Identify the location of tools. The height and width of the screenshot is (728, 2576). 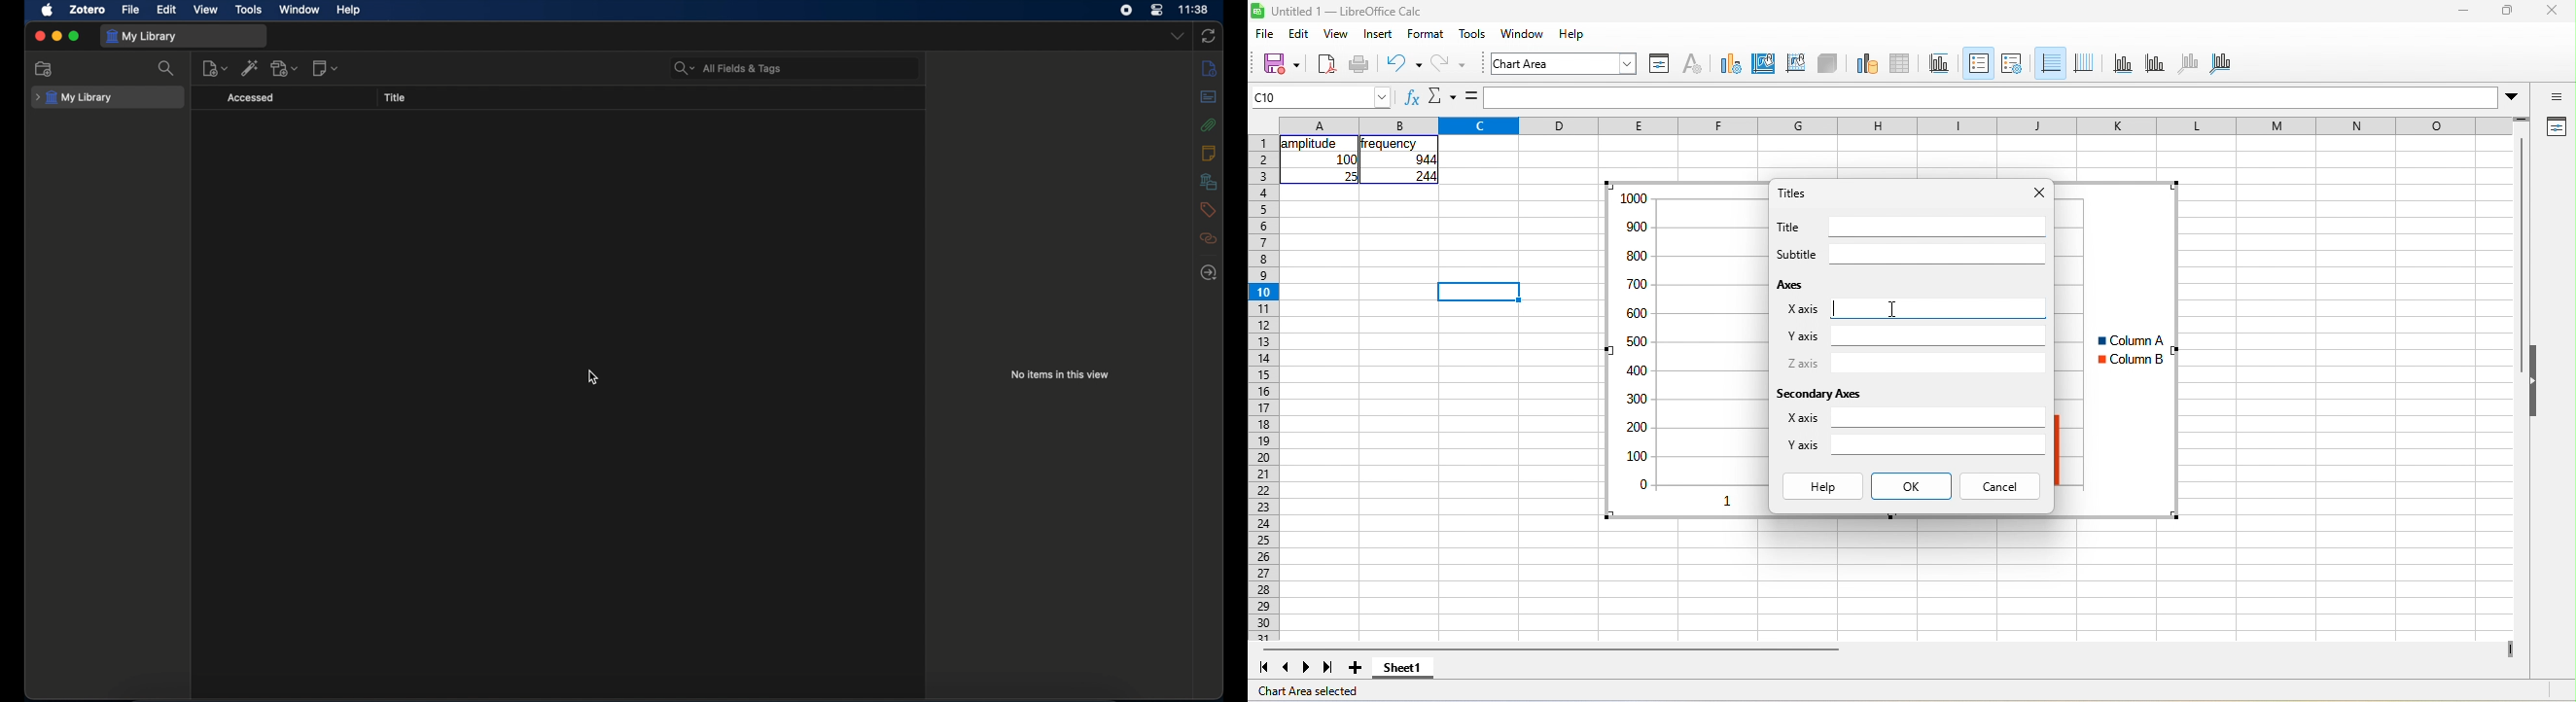
(248, 10).